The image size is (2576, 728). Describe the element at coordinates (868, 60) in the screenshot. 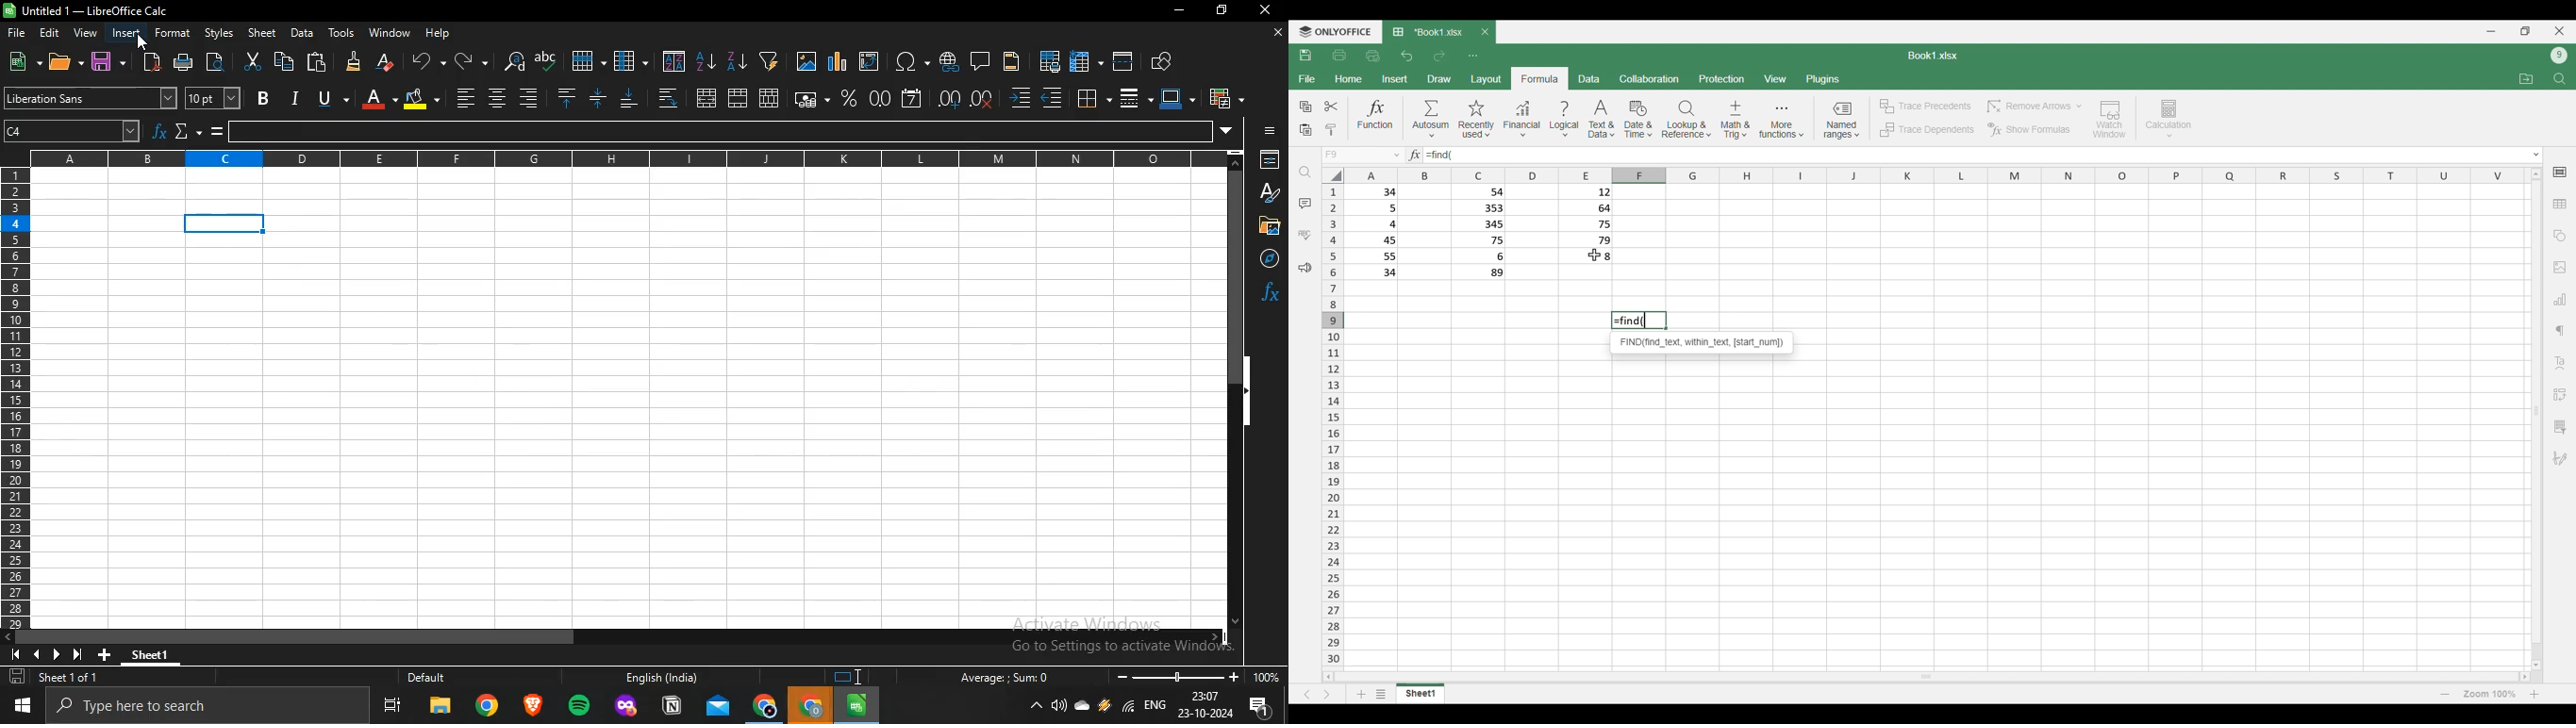

I see `insert or edit pivot table` at that location.